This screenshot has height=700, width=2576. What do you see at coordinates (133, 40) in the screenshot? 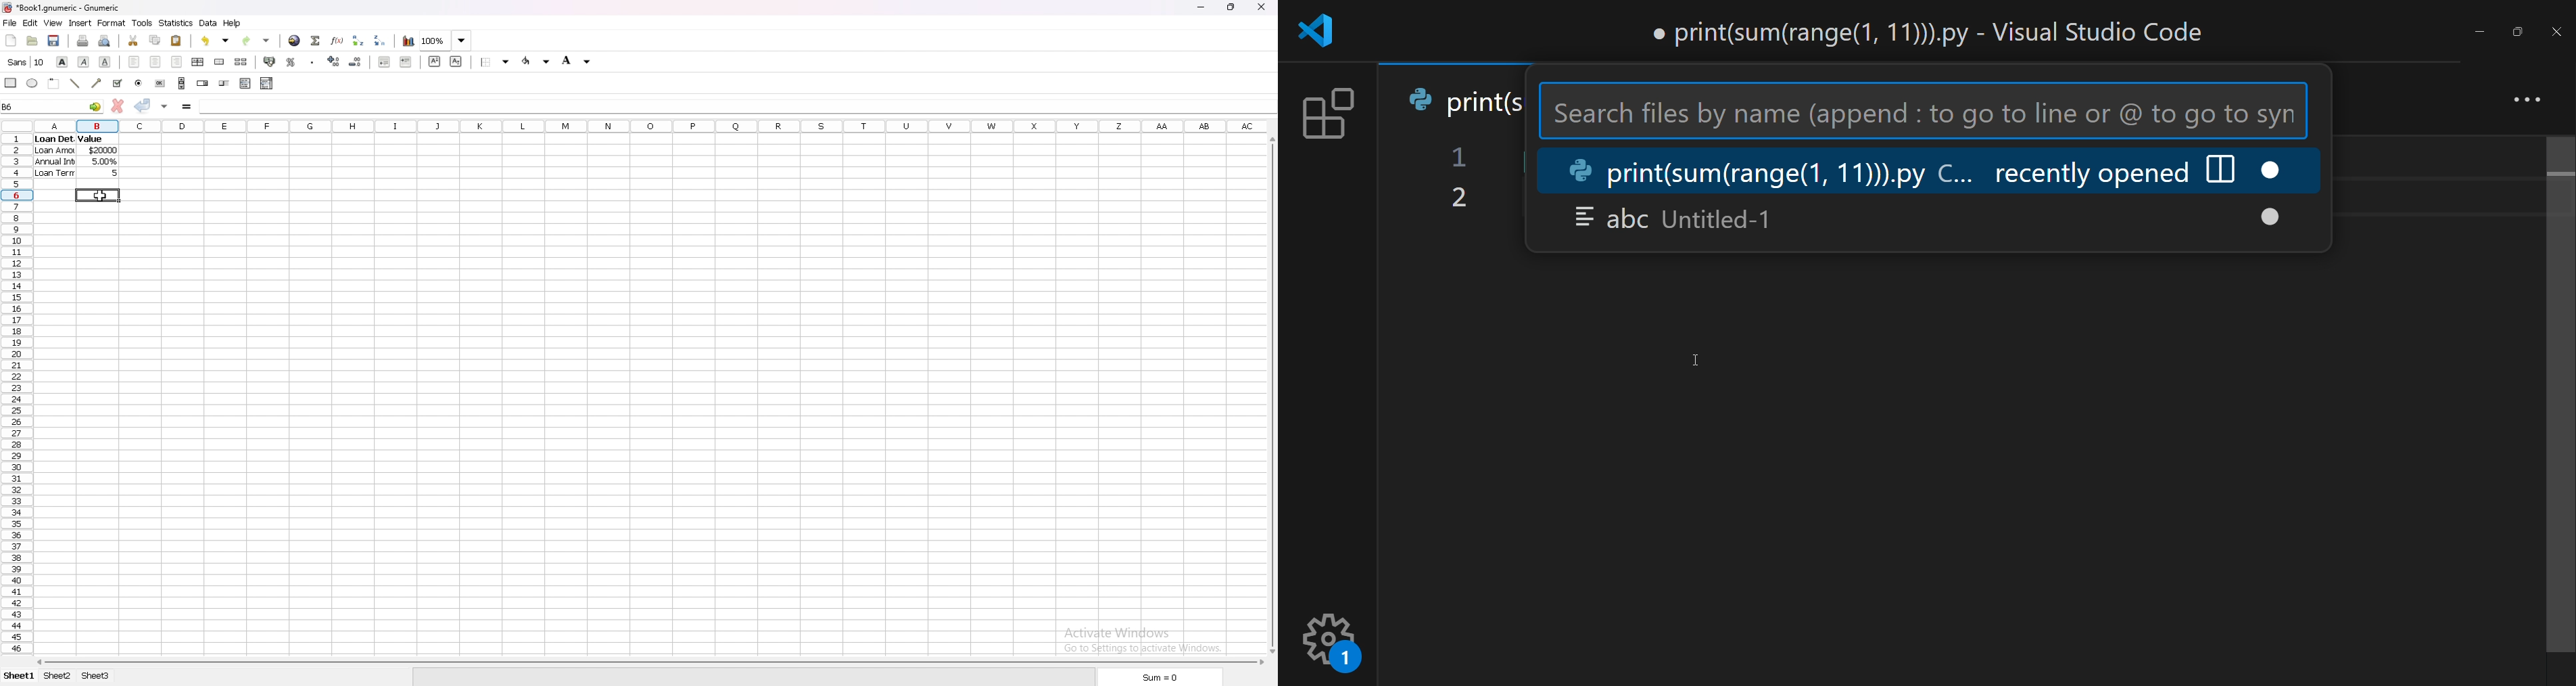
I see `cut` at bounding box center [133, 40].